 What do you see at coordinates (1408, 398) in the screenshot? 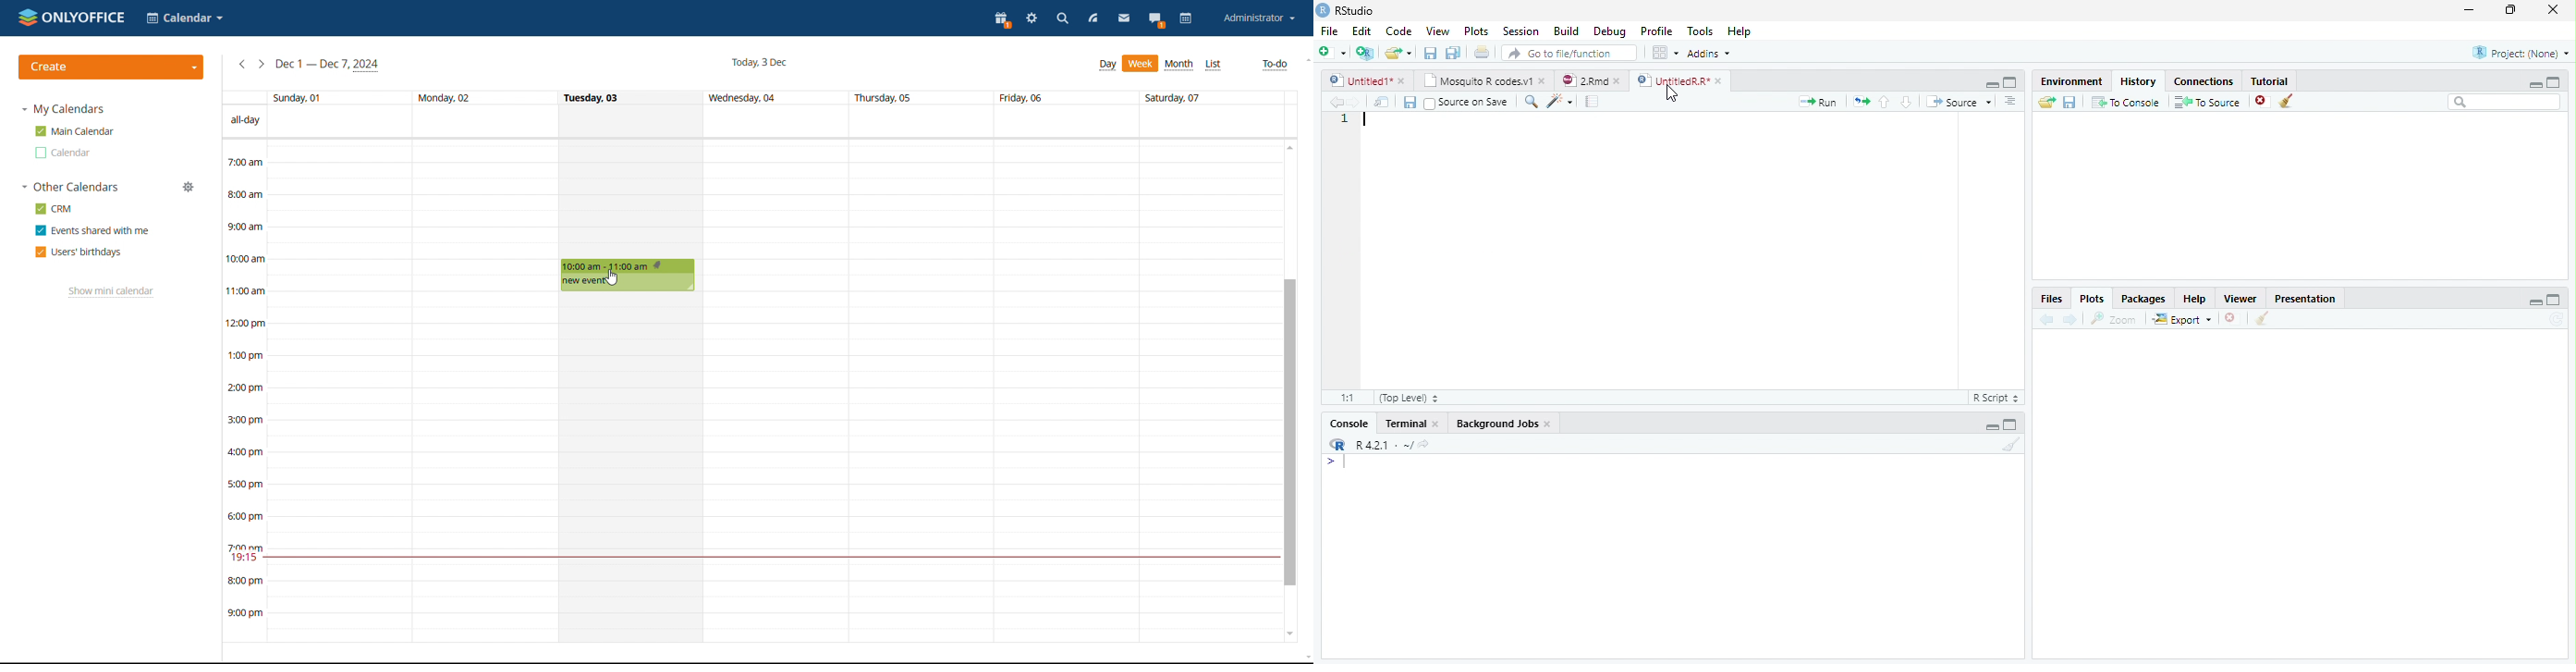
I see `(Top Level)` at bounding box center [1408, 398].